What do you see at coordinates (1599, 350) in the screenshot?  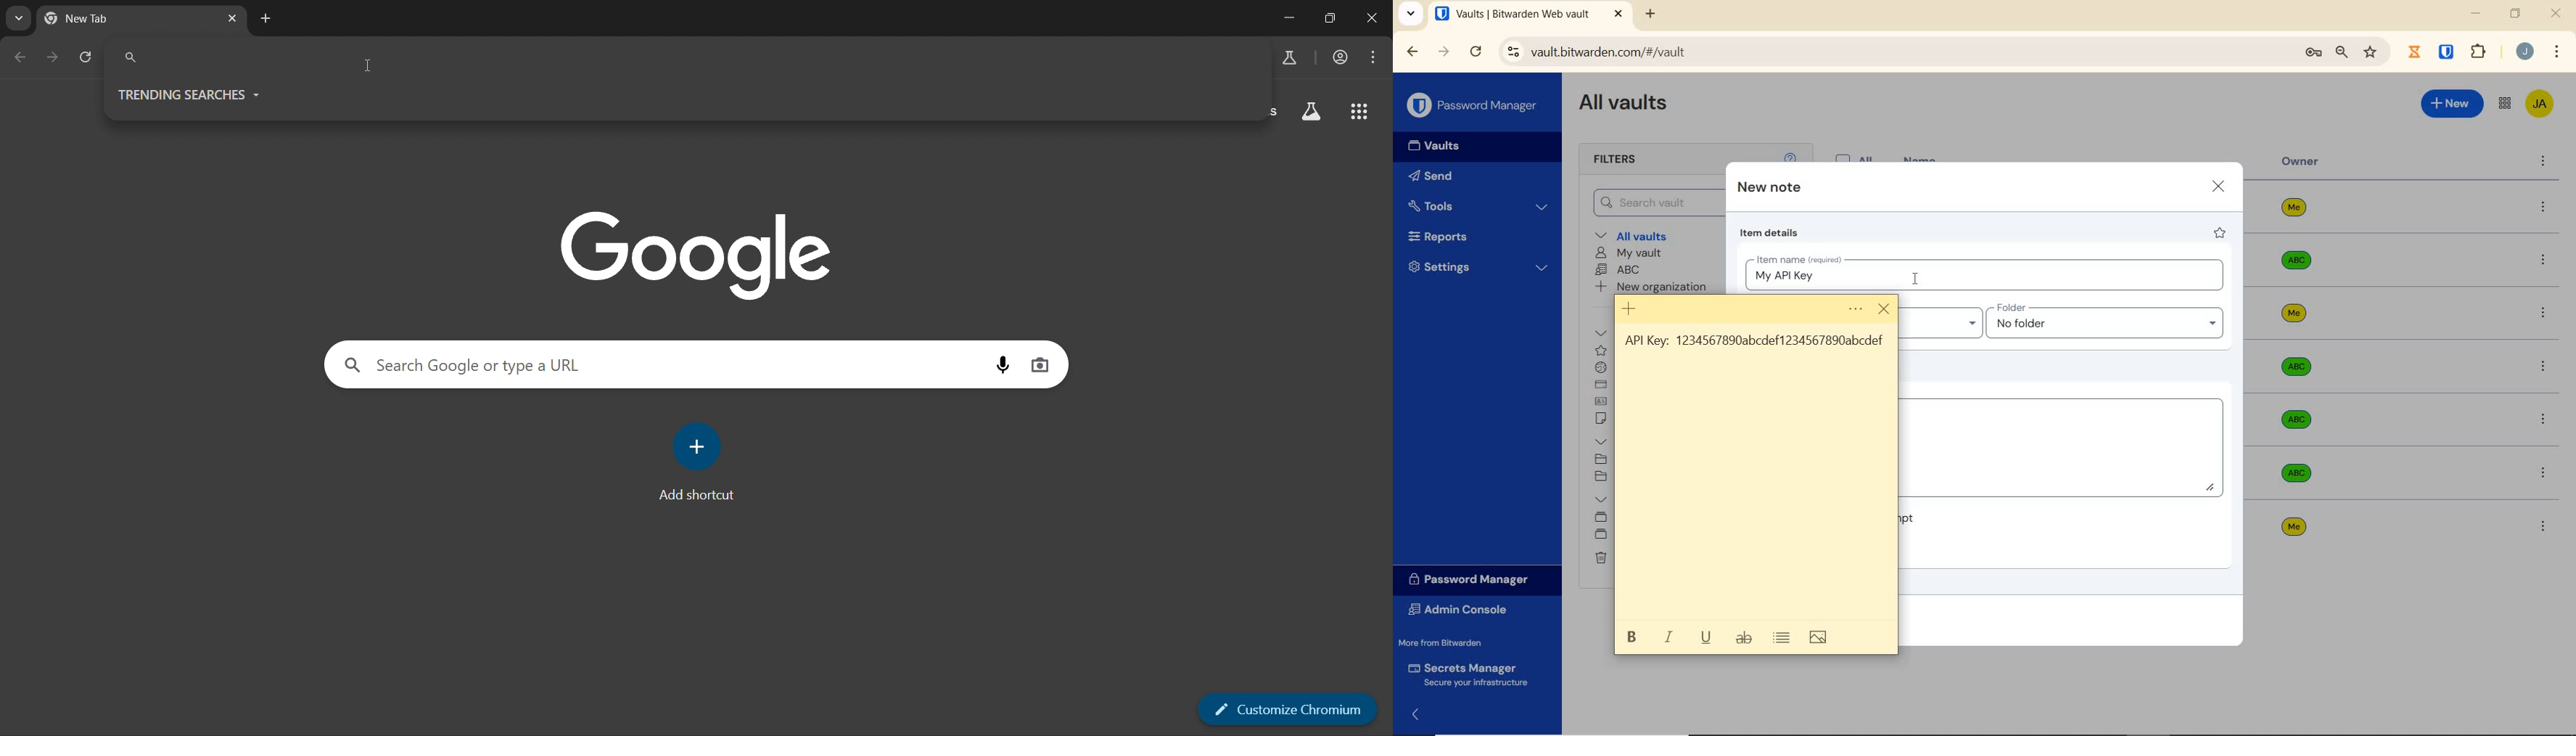 I see `favorites` at bounding box center [1599, 350].